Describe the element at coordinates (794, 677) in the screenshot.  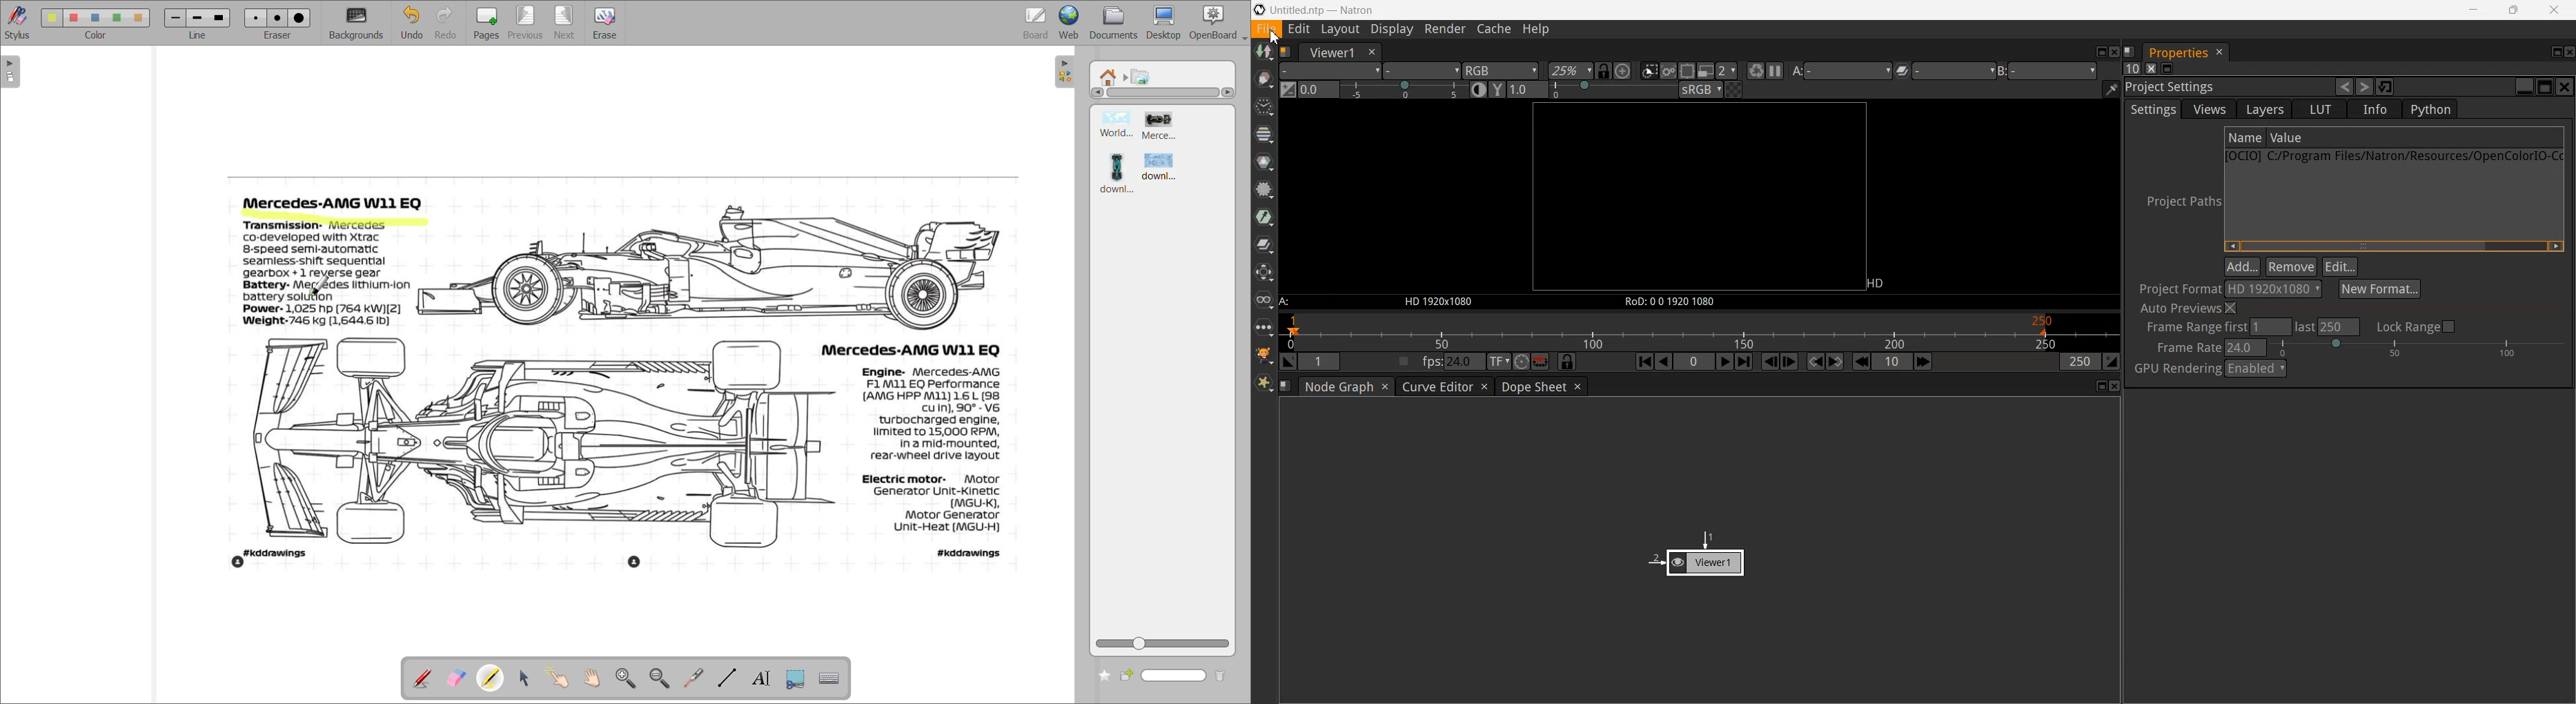
I see `capture part of screen` at that location.